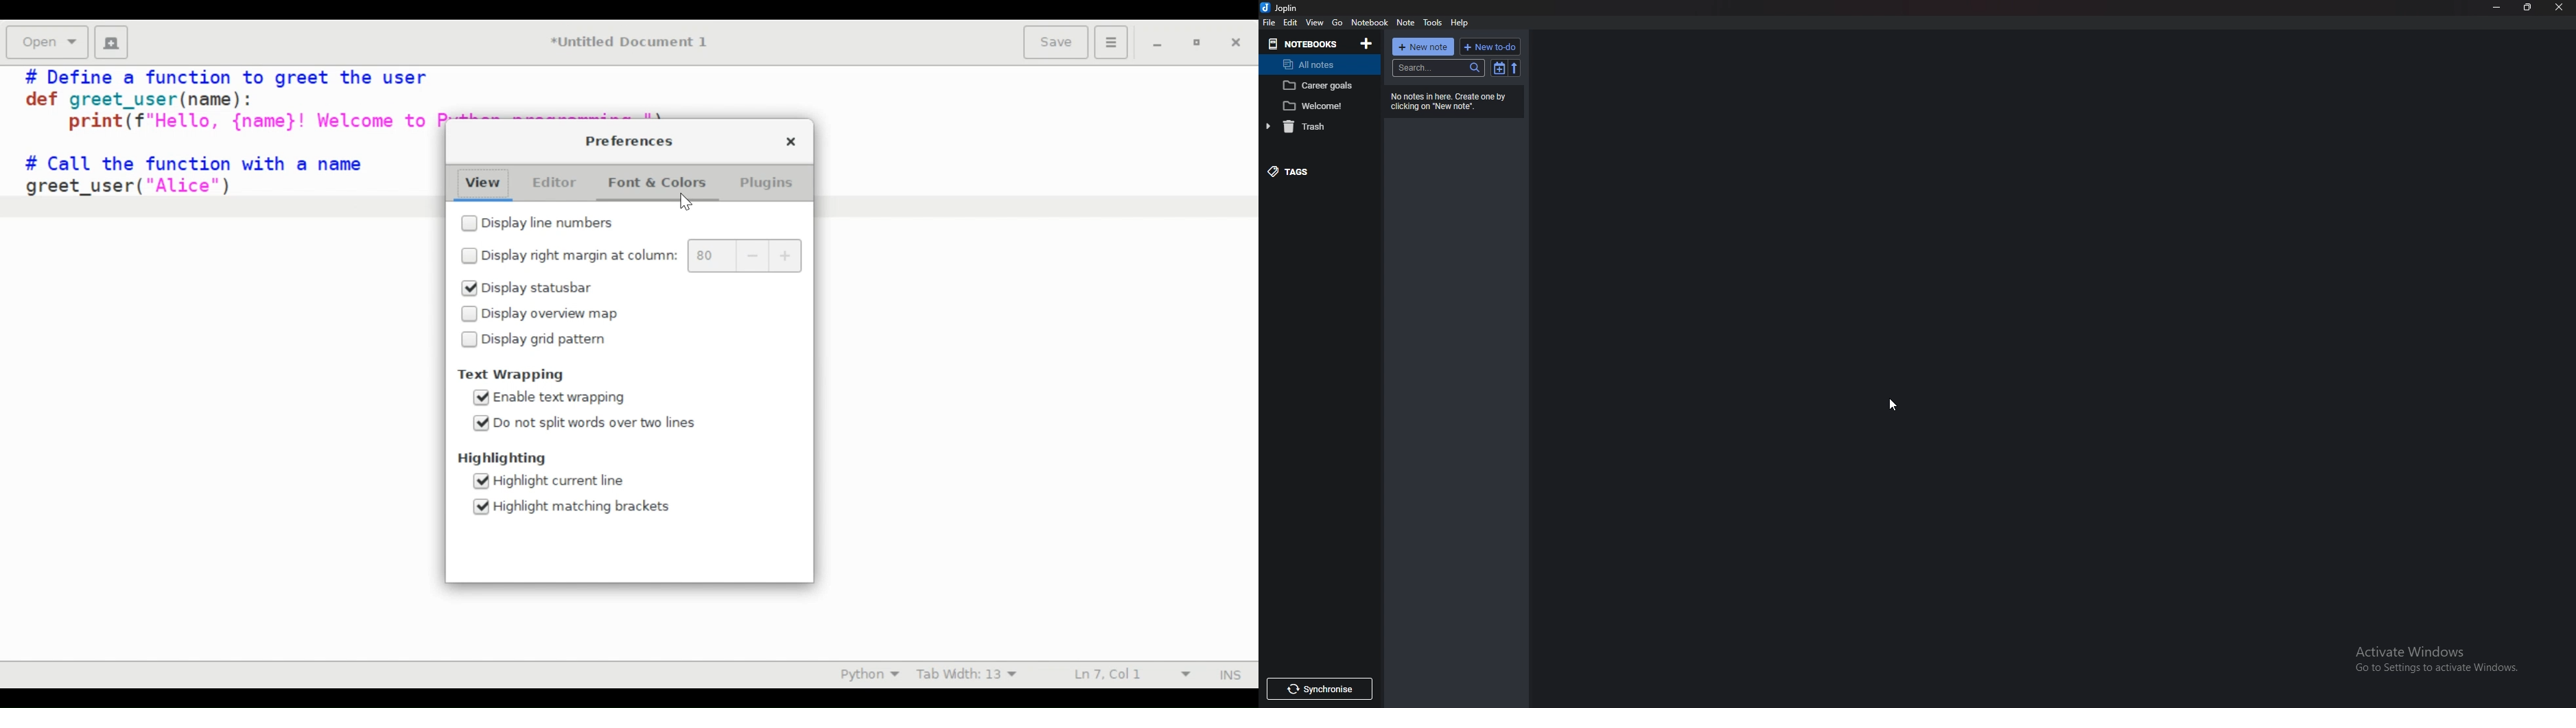 This screenshot has width=2576, height=728. What do you see at coordinates (1320, 85) in the screenshot?
I see `notebook` at bounding box center [1320, 85].